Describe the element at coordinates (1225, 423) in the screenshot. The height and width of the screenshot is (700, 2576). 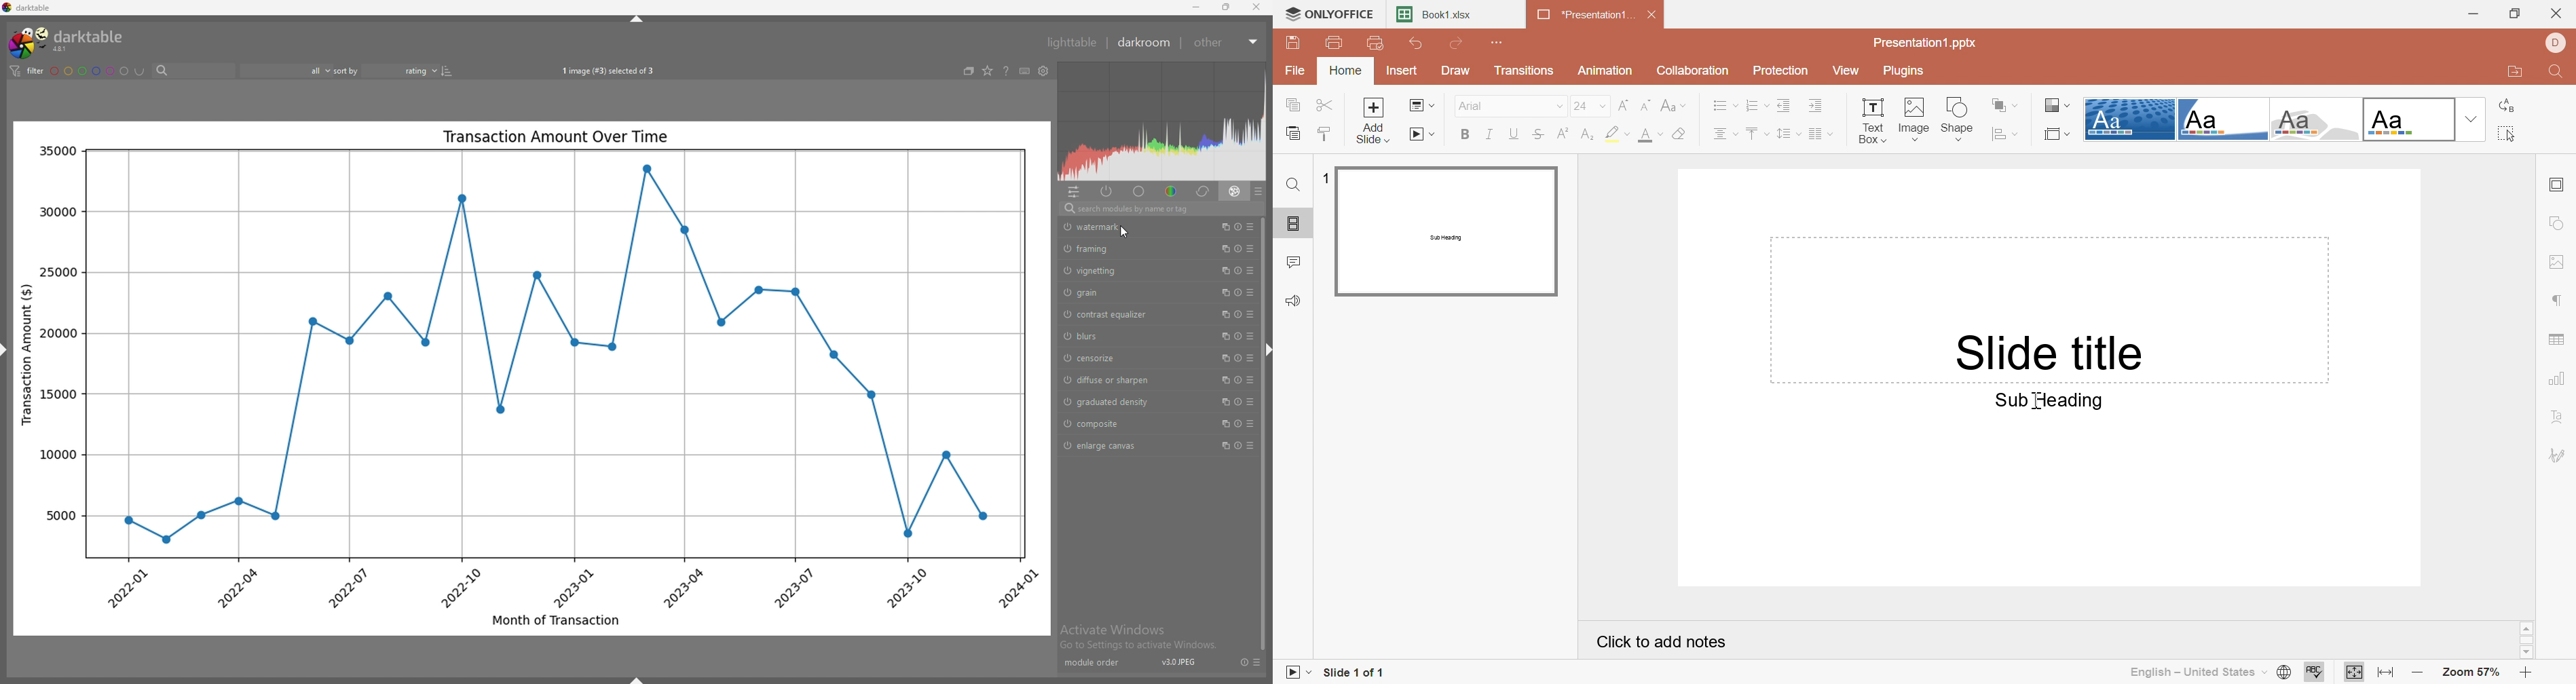
I see `multiple instances action` at that location.